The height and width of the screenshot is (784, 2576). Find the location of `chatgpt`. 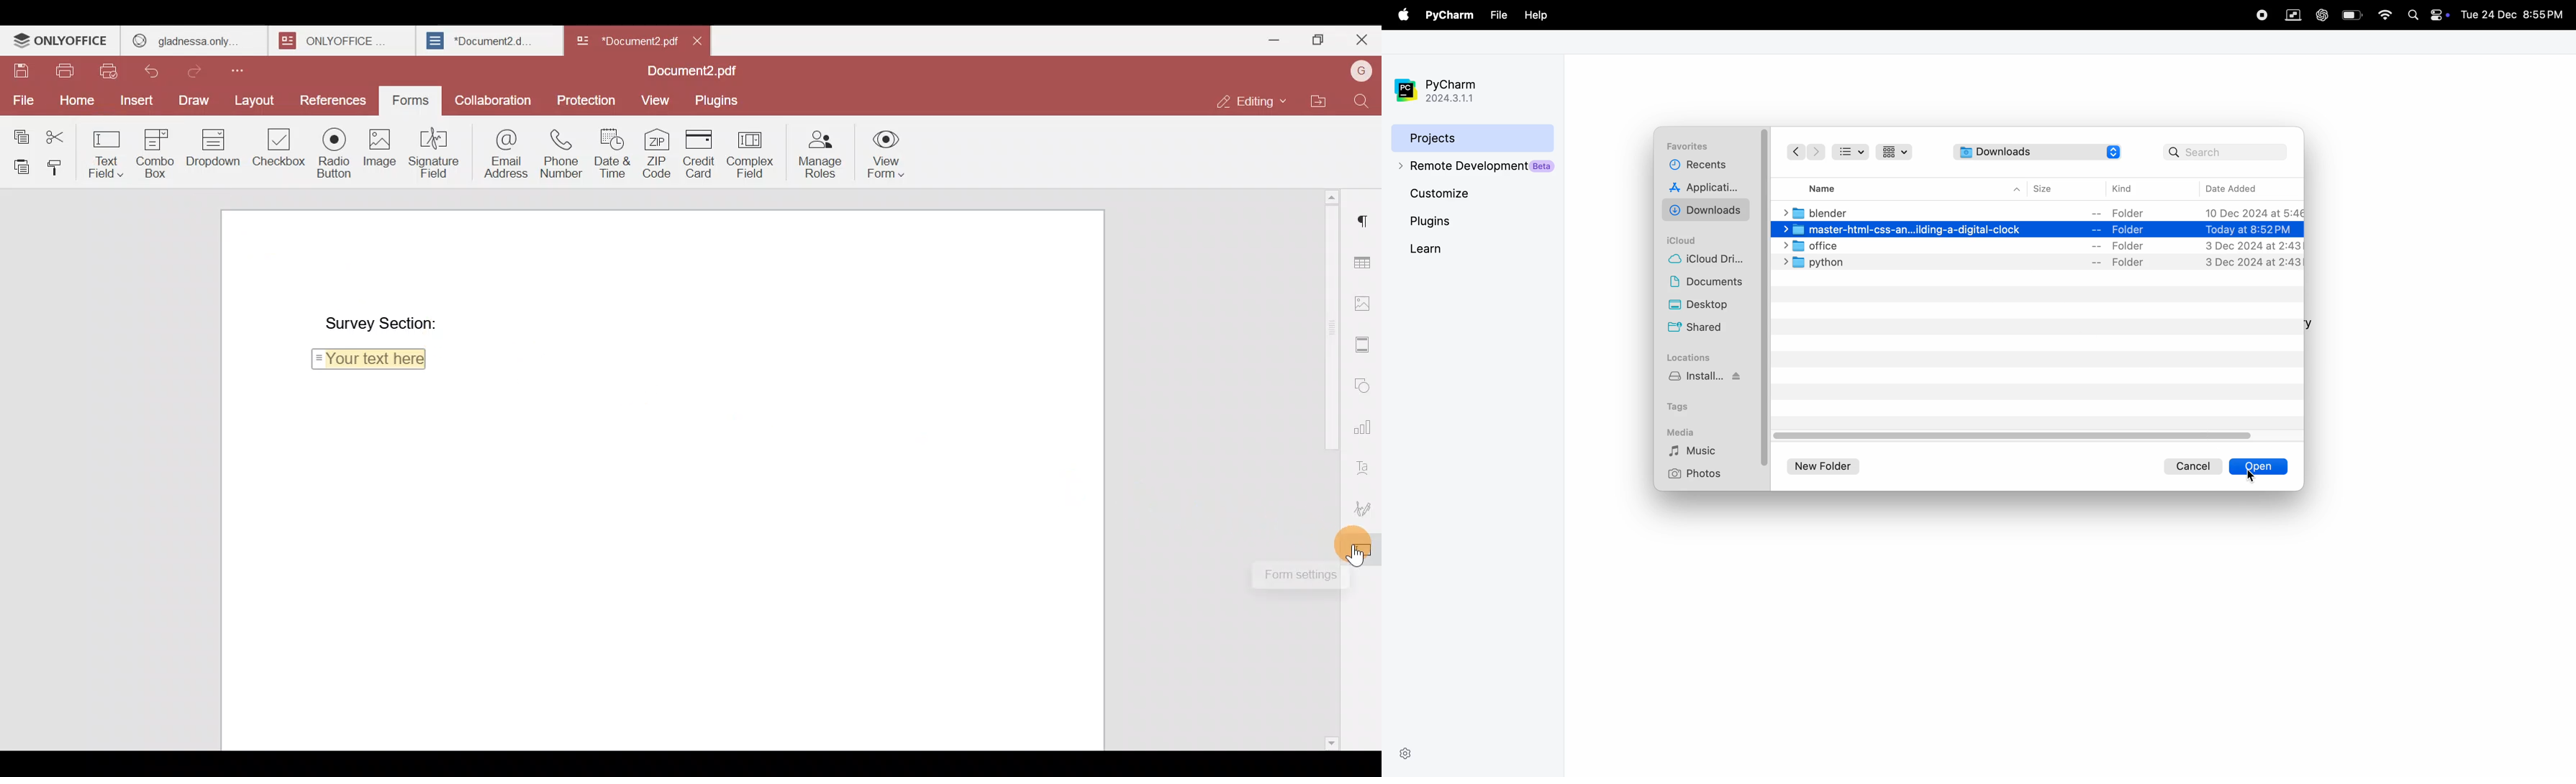

chatgpt is located at coordinates (2321, 14).